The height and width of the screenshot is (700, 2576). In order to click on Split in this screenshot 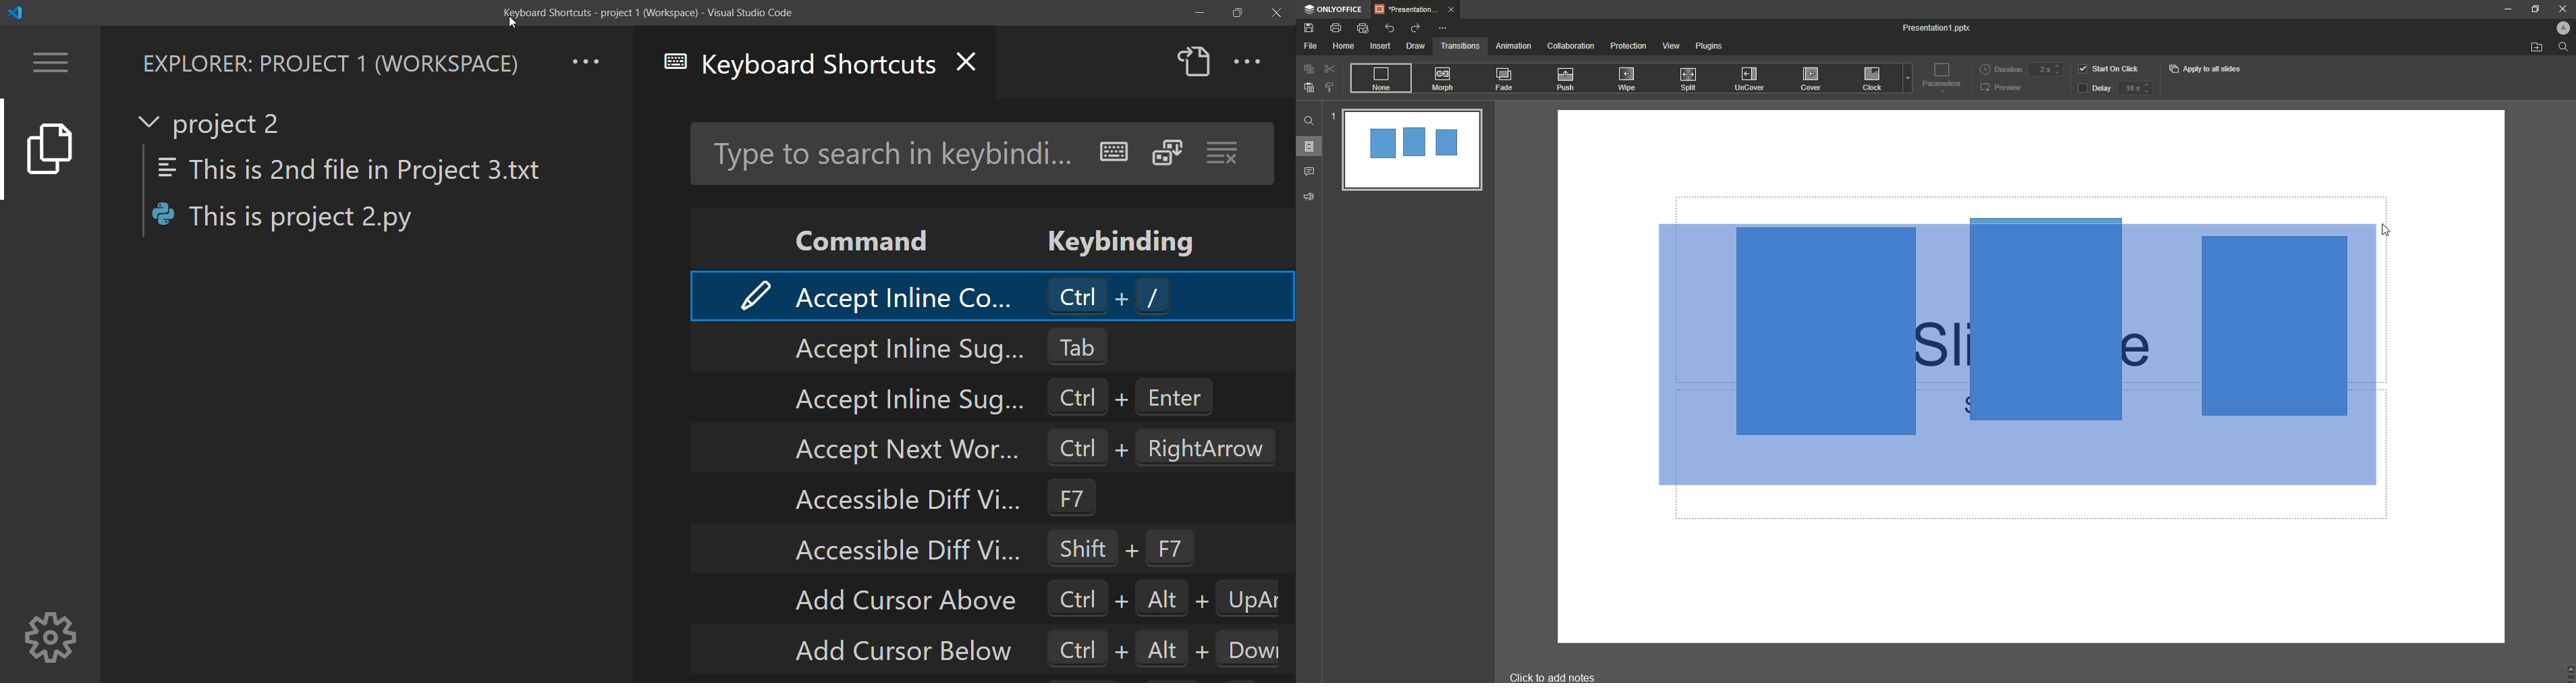, I will do `click(1691, 80)`.